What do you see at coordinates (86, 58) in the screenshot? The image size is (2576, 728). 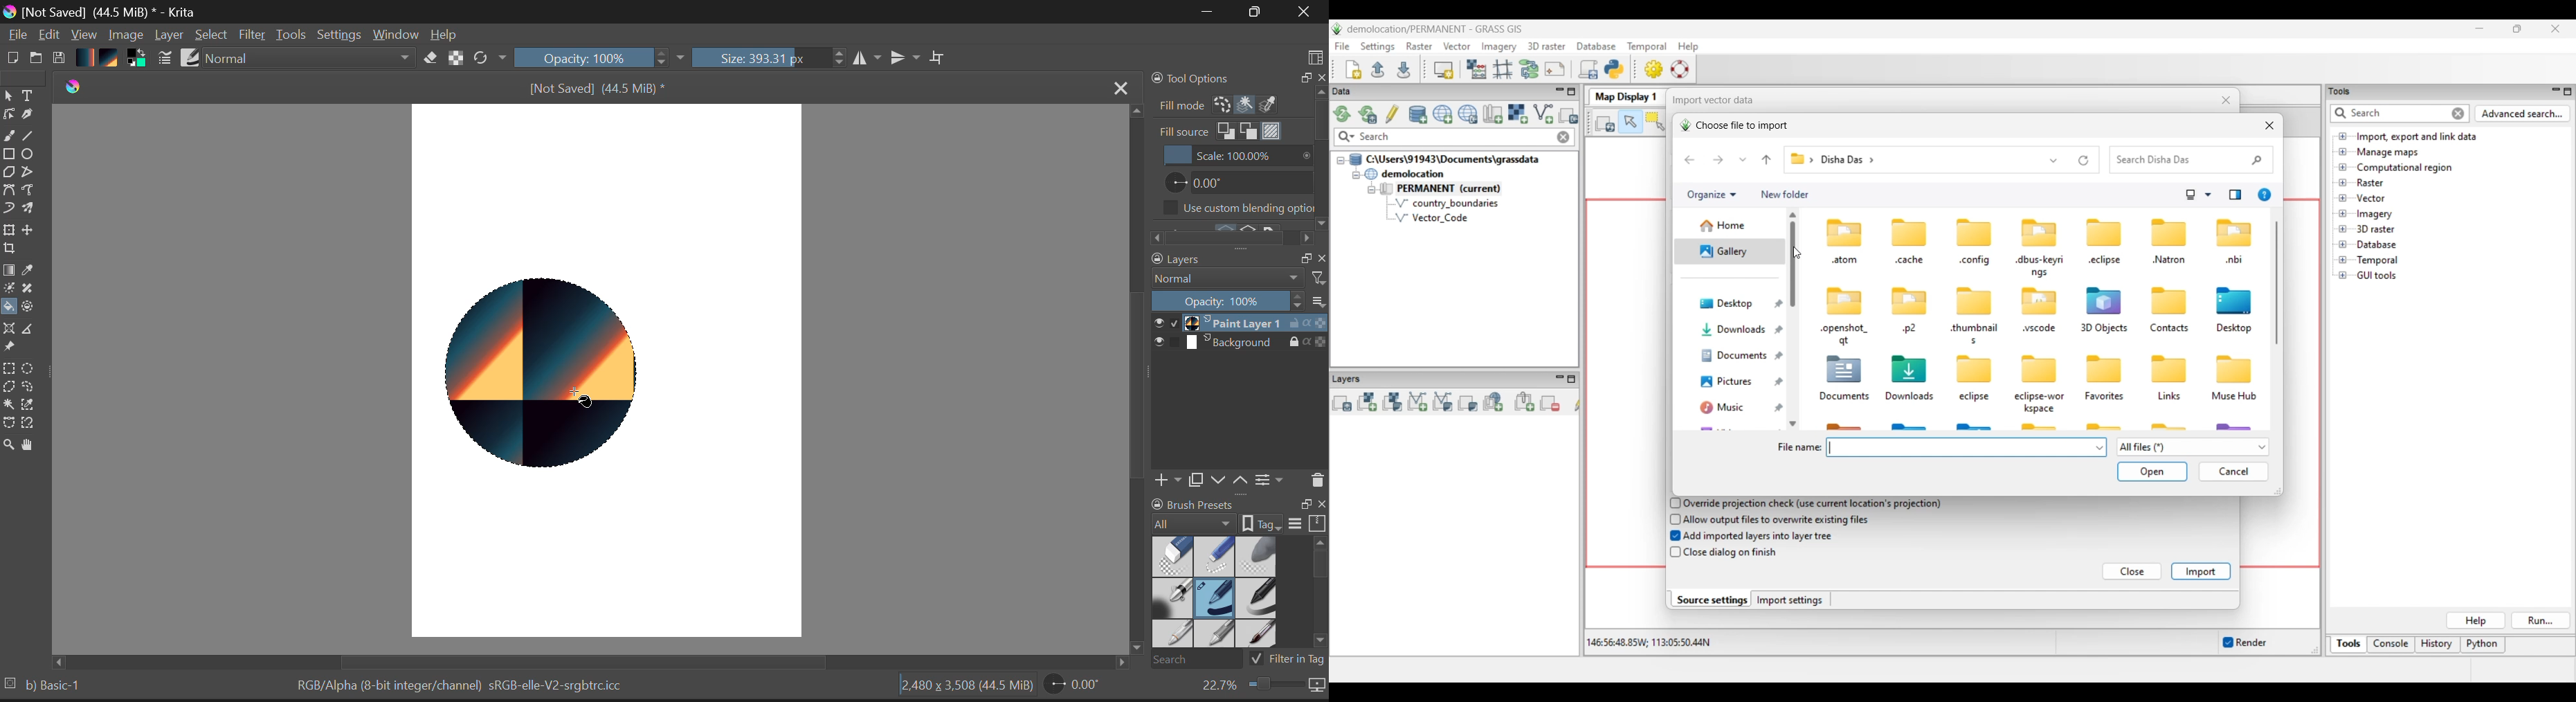 I see `Gradient` at bounding box center [86, 58].